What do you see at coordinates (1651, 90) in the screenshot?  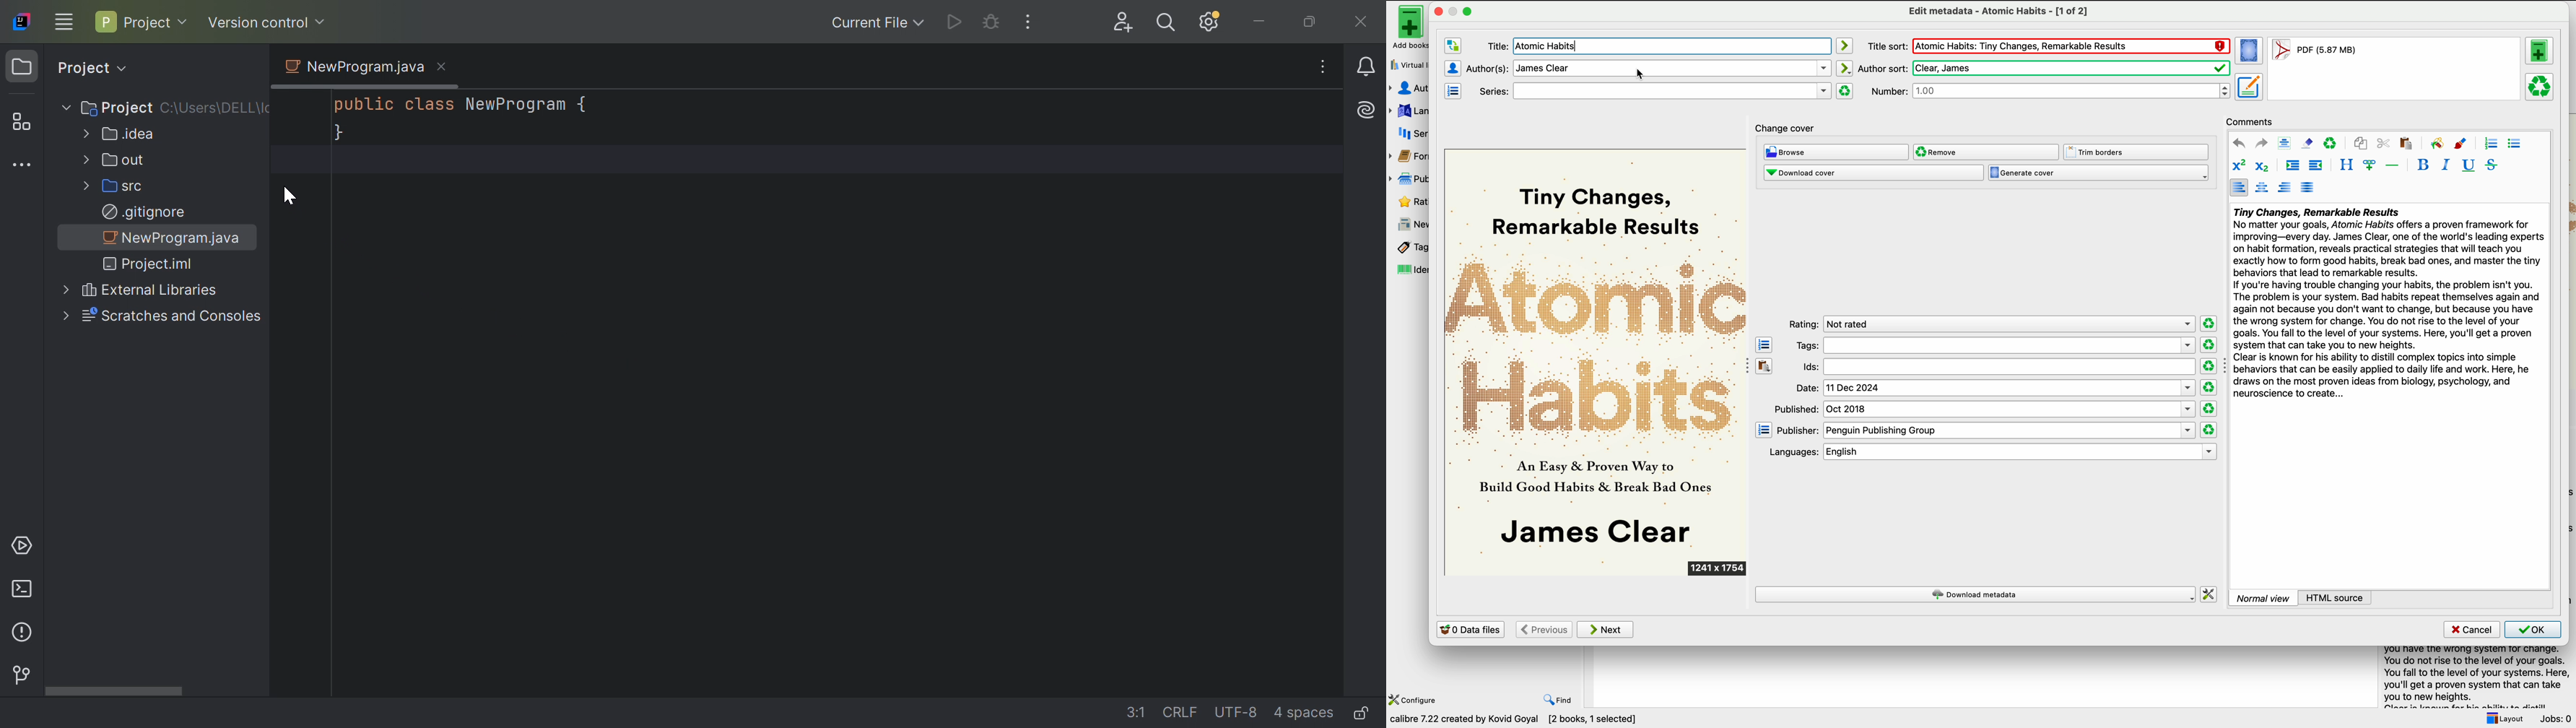 I see `series` at bounding box center [1651, 90].